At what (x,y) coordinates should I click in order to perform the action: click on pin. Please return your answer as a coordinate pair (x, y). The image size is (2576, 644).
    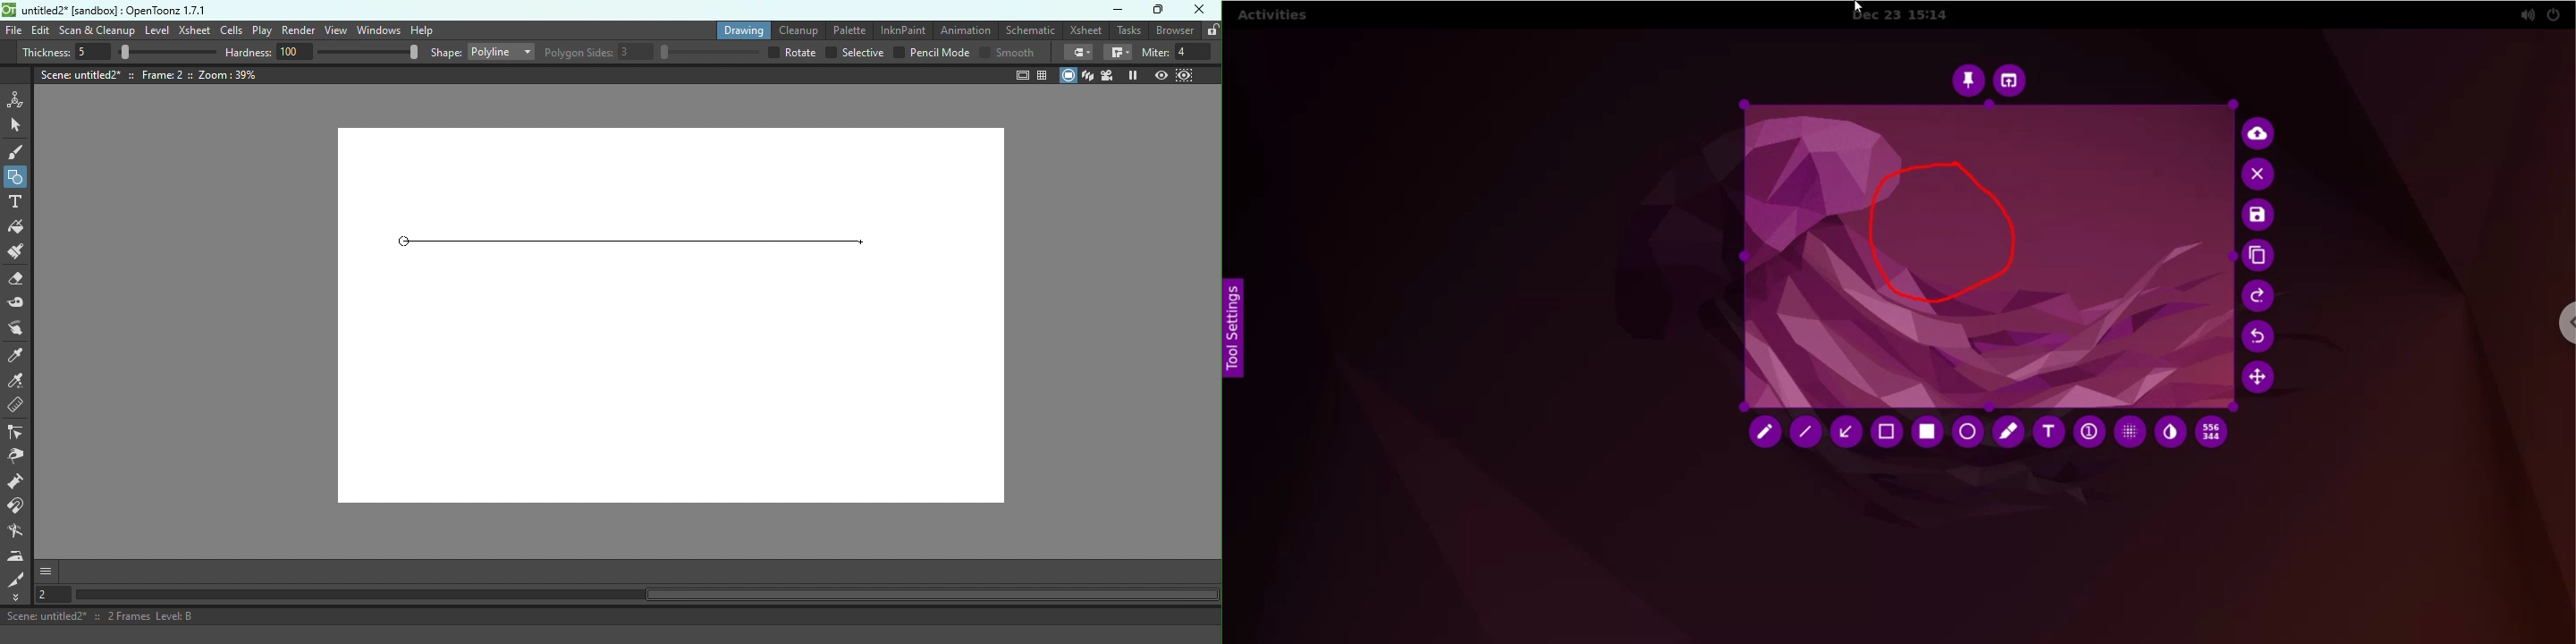
    Looking at the image, I should click on (1968, 80).